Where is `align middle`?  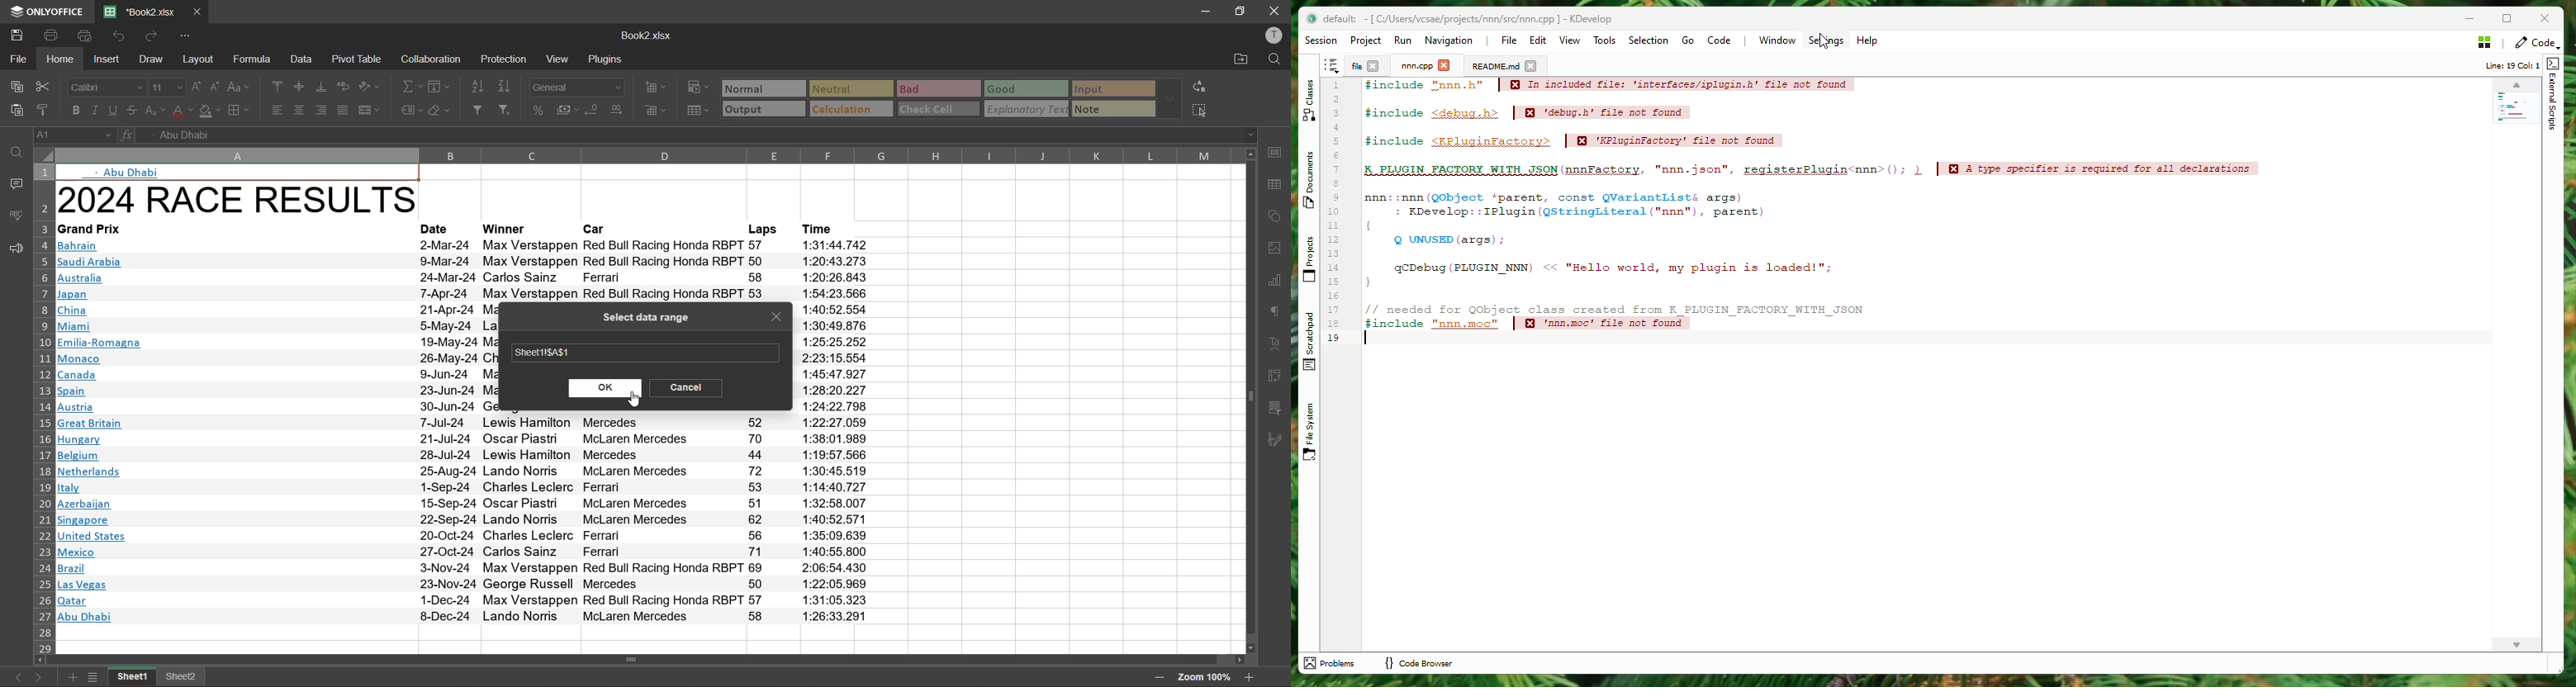
align middle is located at coordinates (297, 86).